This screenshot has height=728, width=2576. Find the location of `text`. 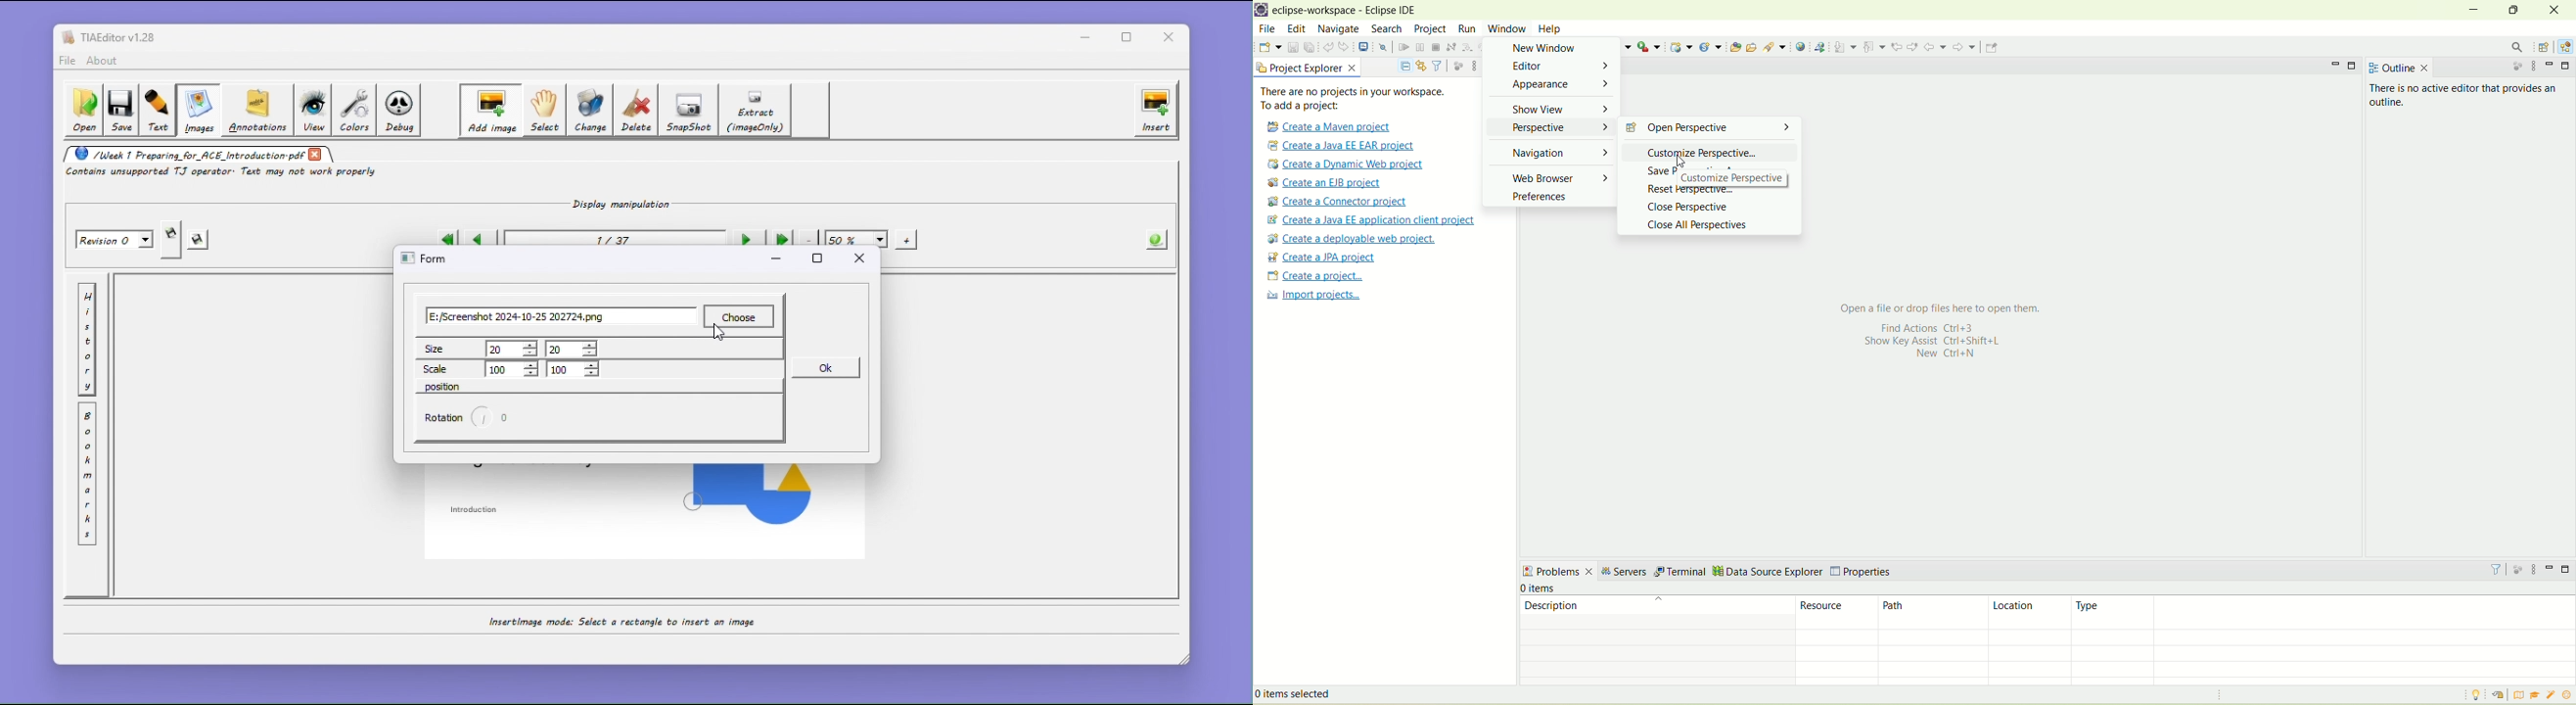

text is located at coordinates (1361, 99).